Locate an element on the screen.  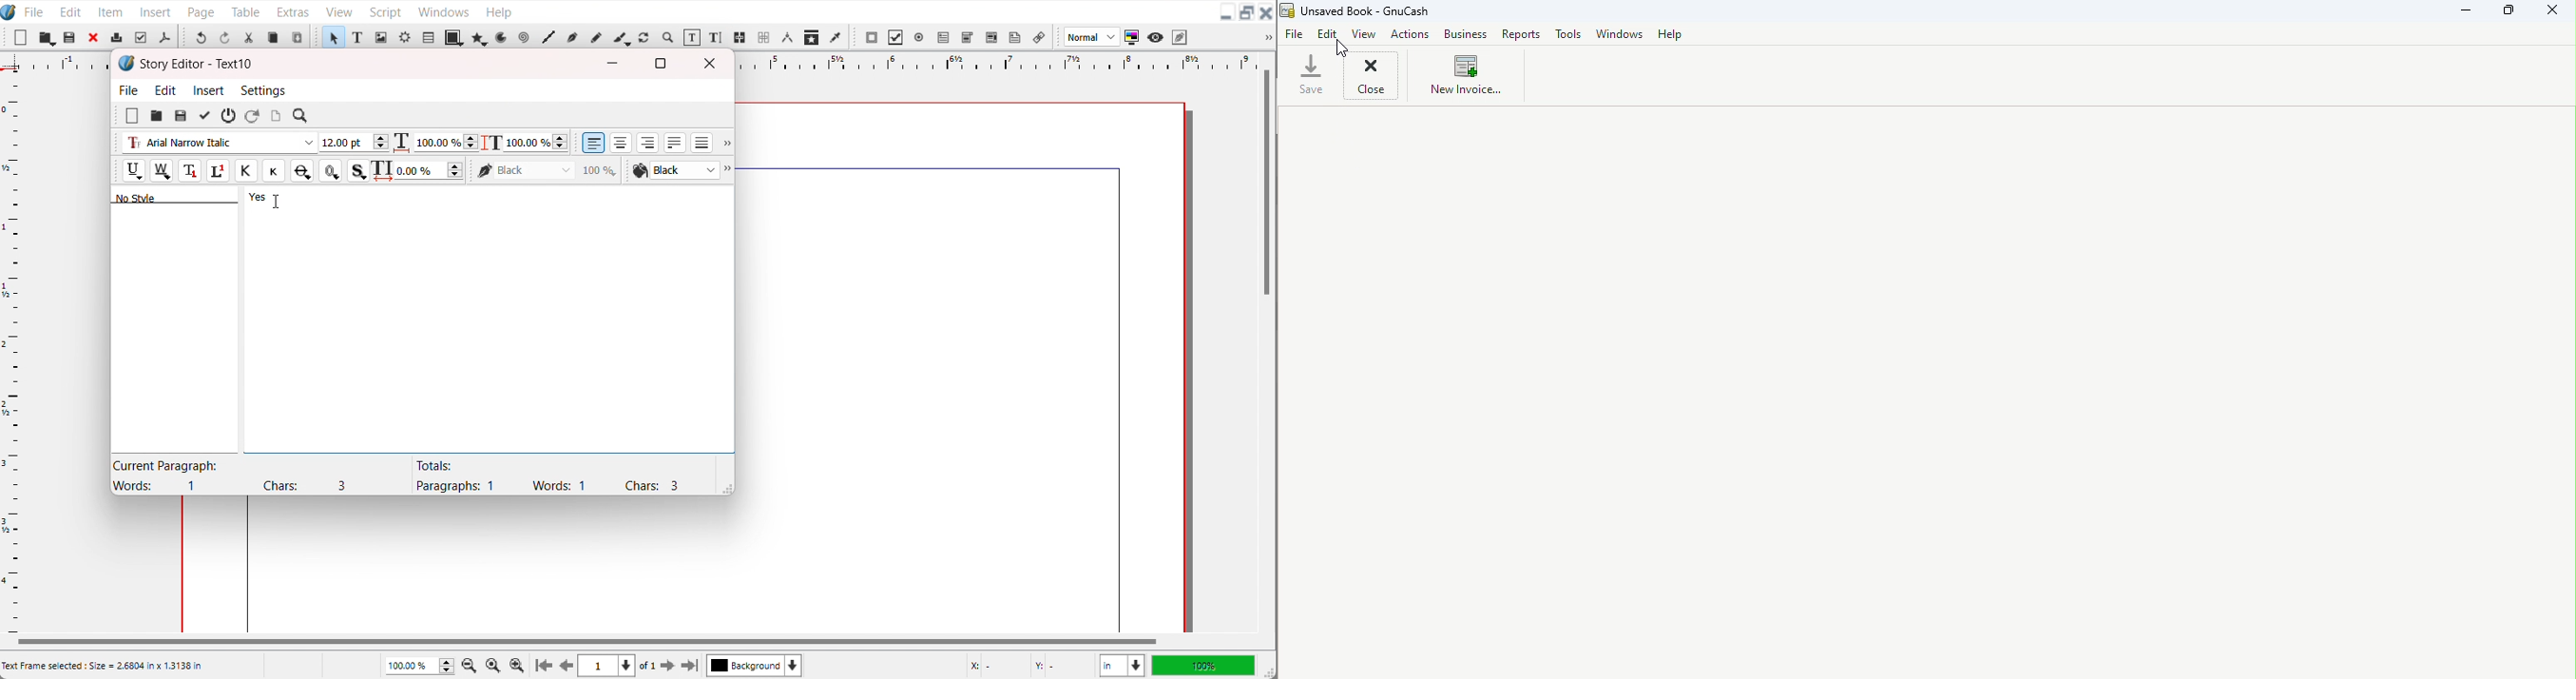
Table is located at coordinates (428, 37).